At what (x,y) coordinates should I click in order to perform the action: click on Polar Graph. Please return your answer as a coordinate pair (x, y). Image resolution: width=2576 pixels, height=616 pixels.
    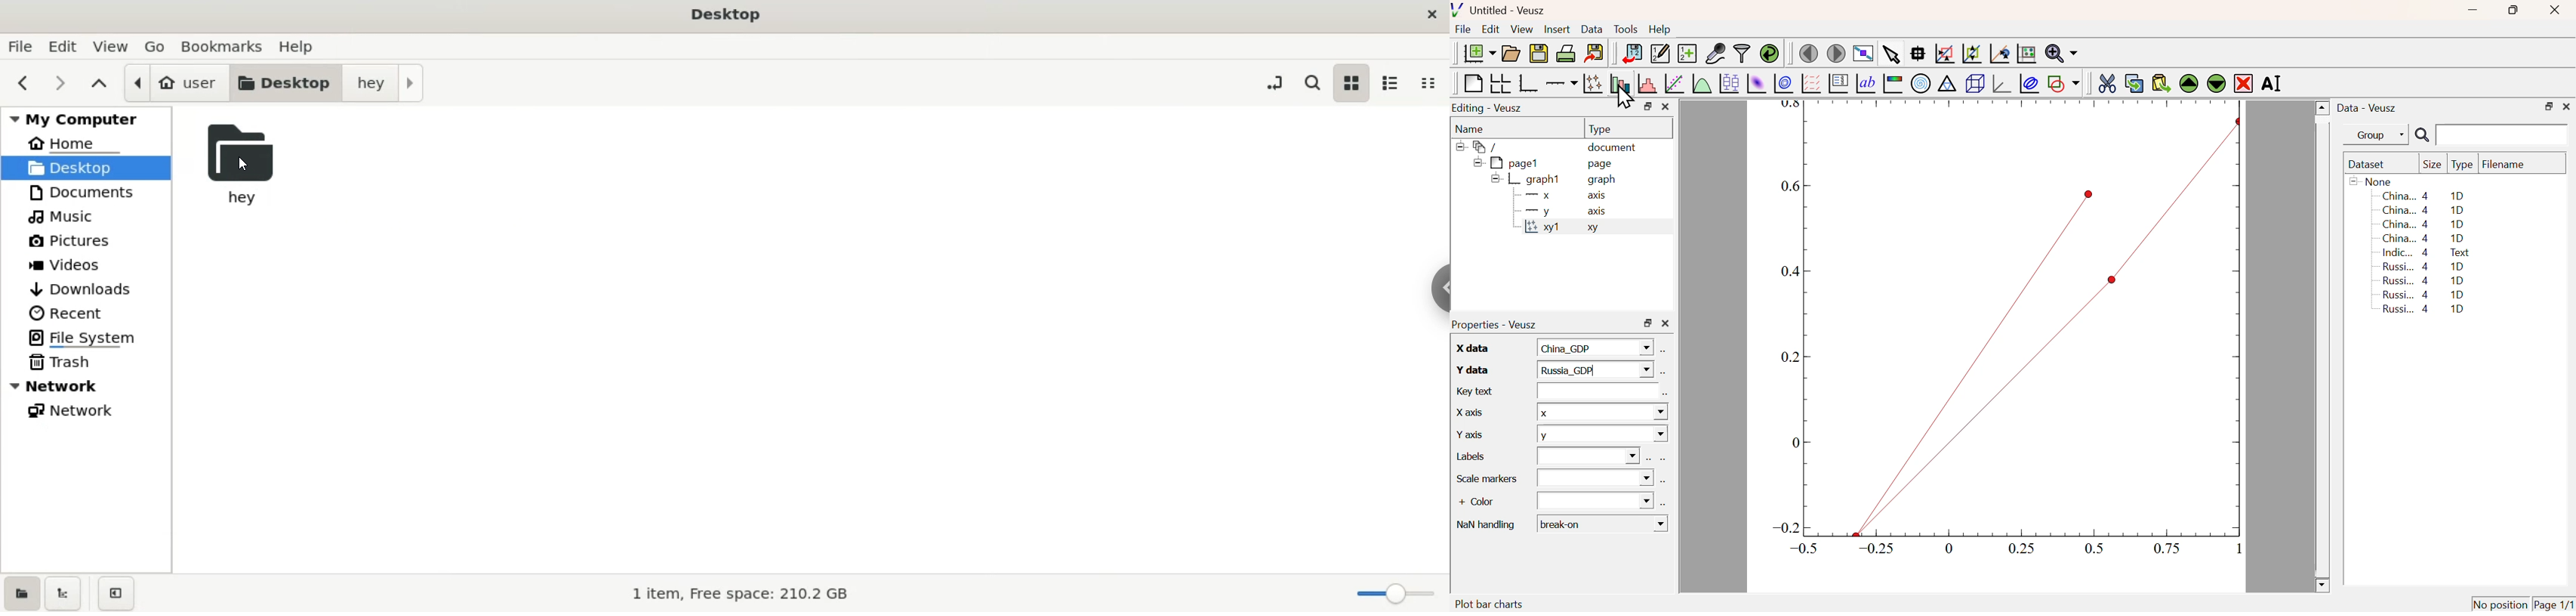
    Looking at the image, I should click on (1921, 83).